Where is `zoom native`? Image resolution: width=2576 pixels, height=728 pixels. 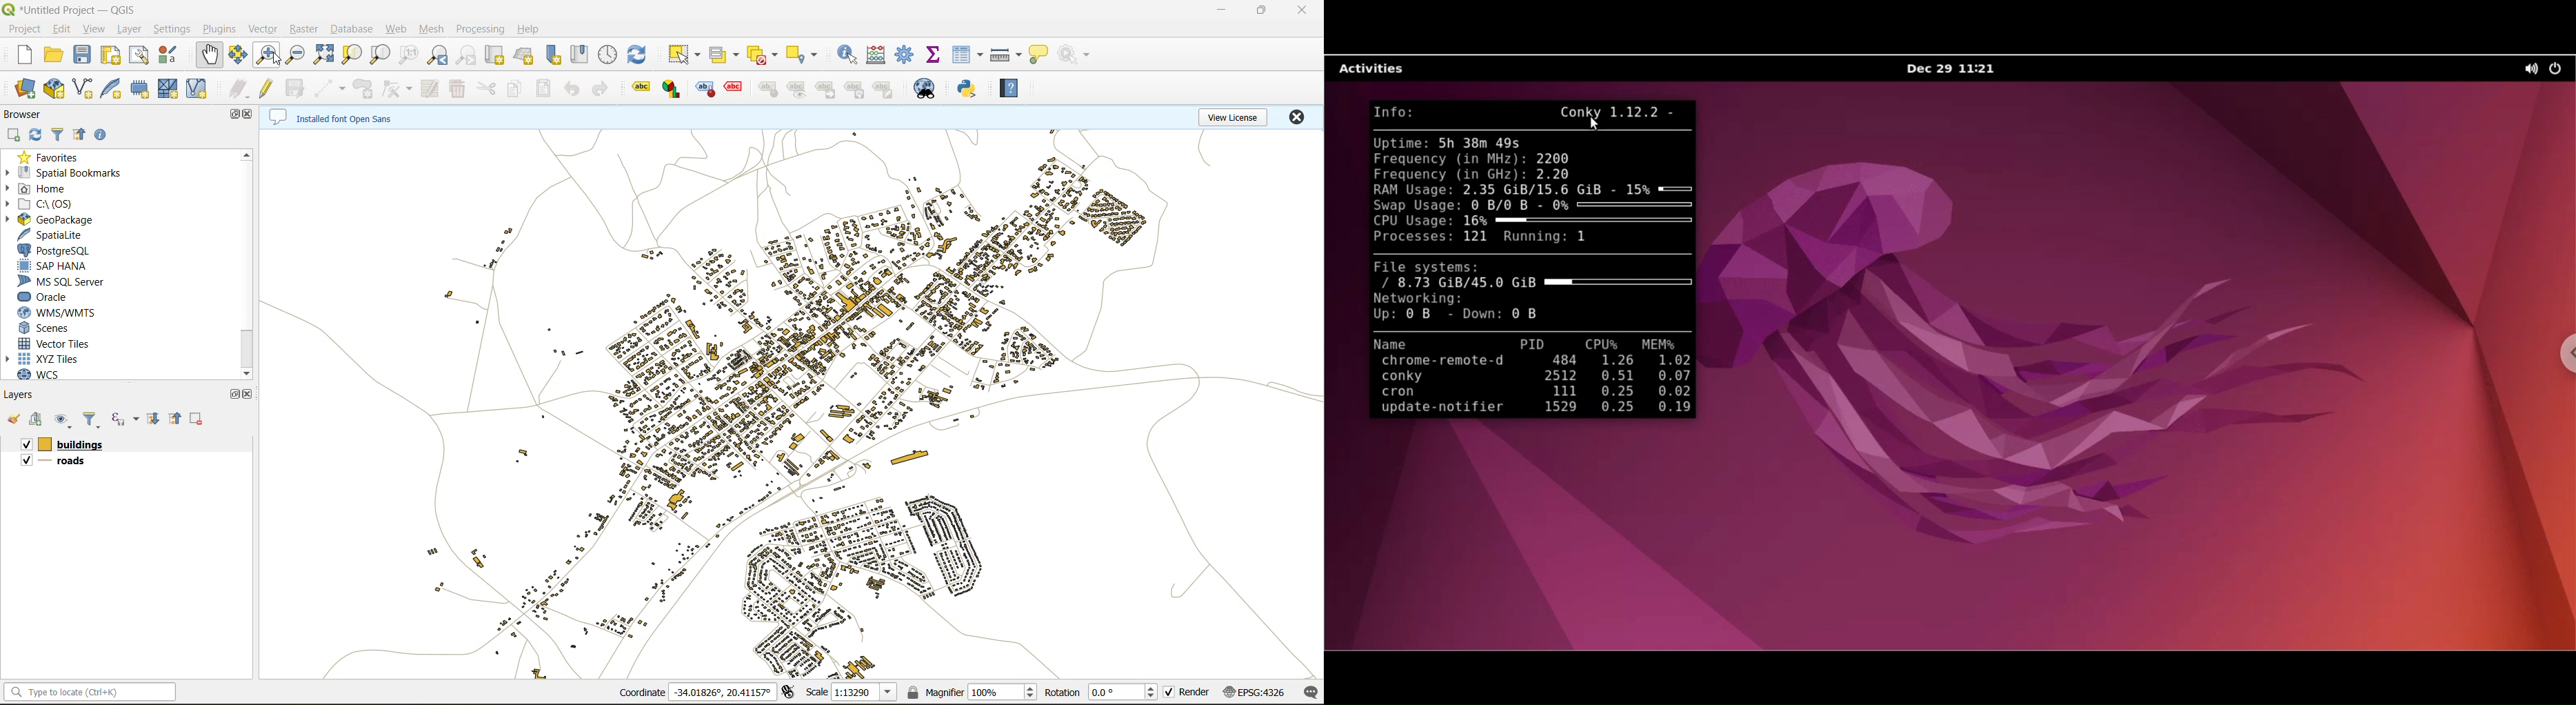
zoom native is located at coordinates (407, 55).